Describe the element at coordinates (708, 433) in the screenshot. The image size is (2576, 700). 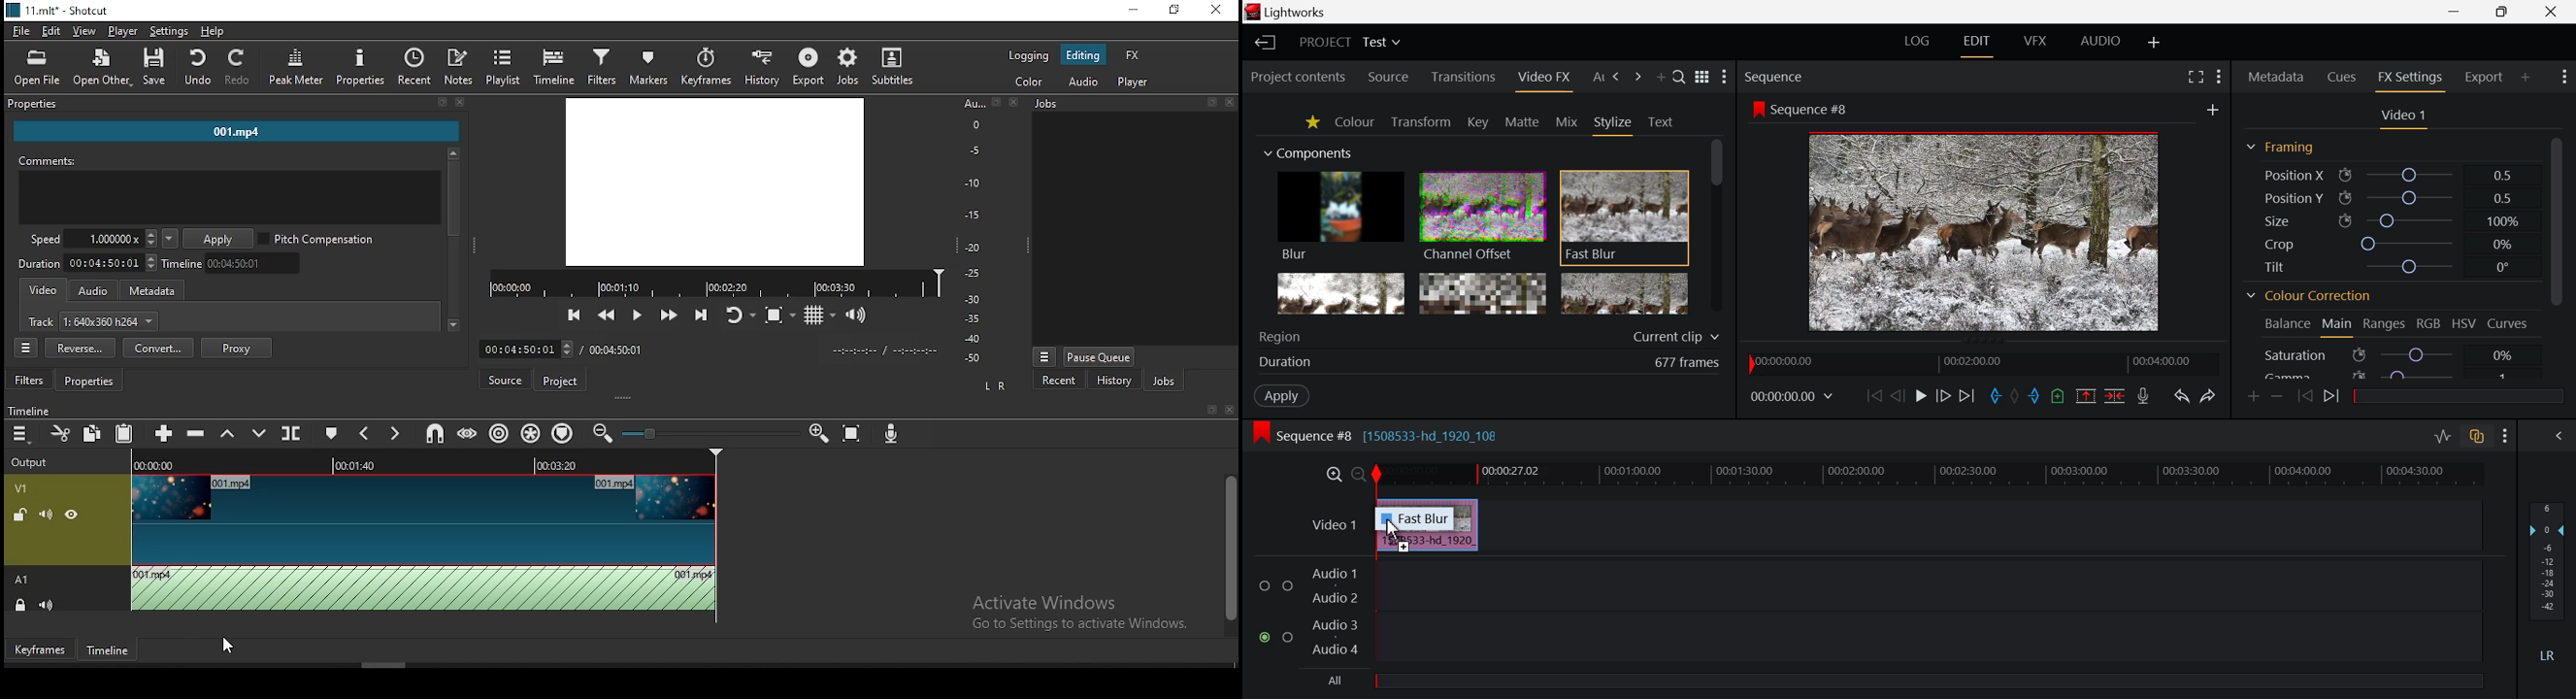
I see `zoom bar` at that location.